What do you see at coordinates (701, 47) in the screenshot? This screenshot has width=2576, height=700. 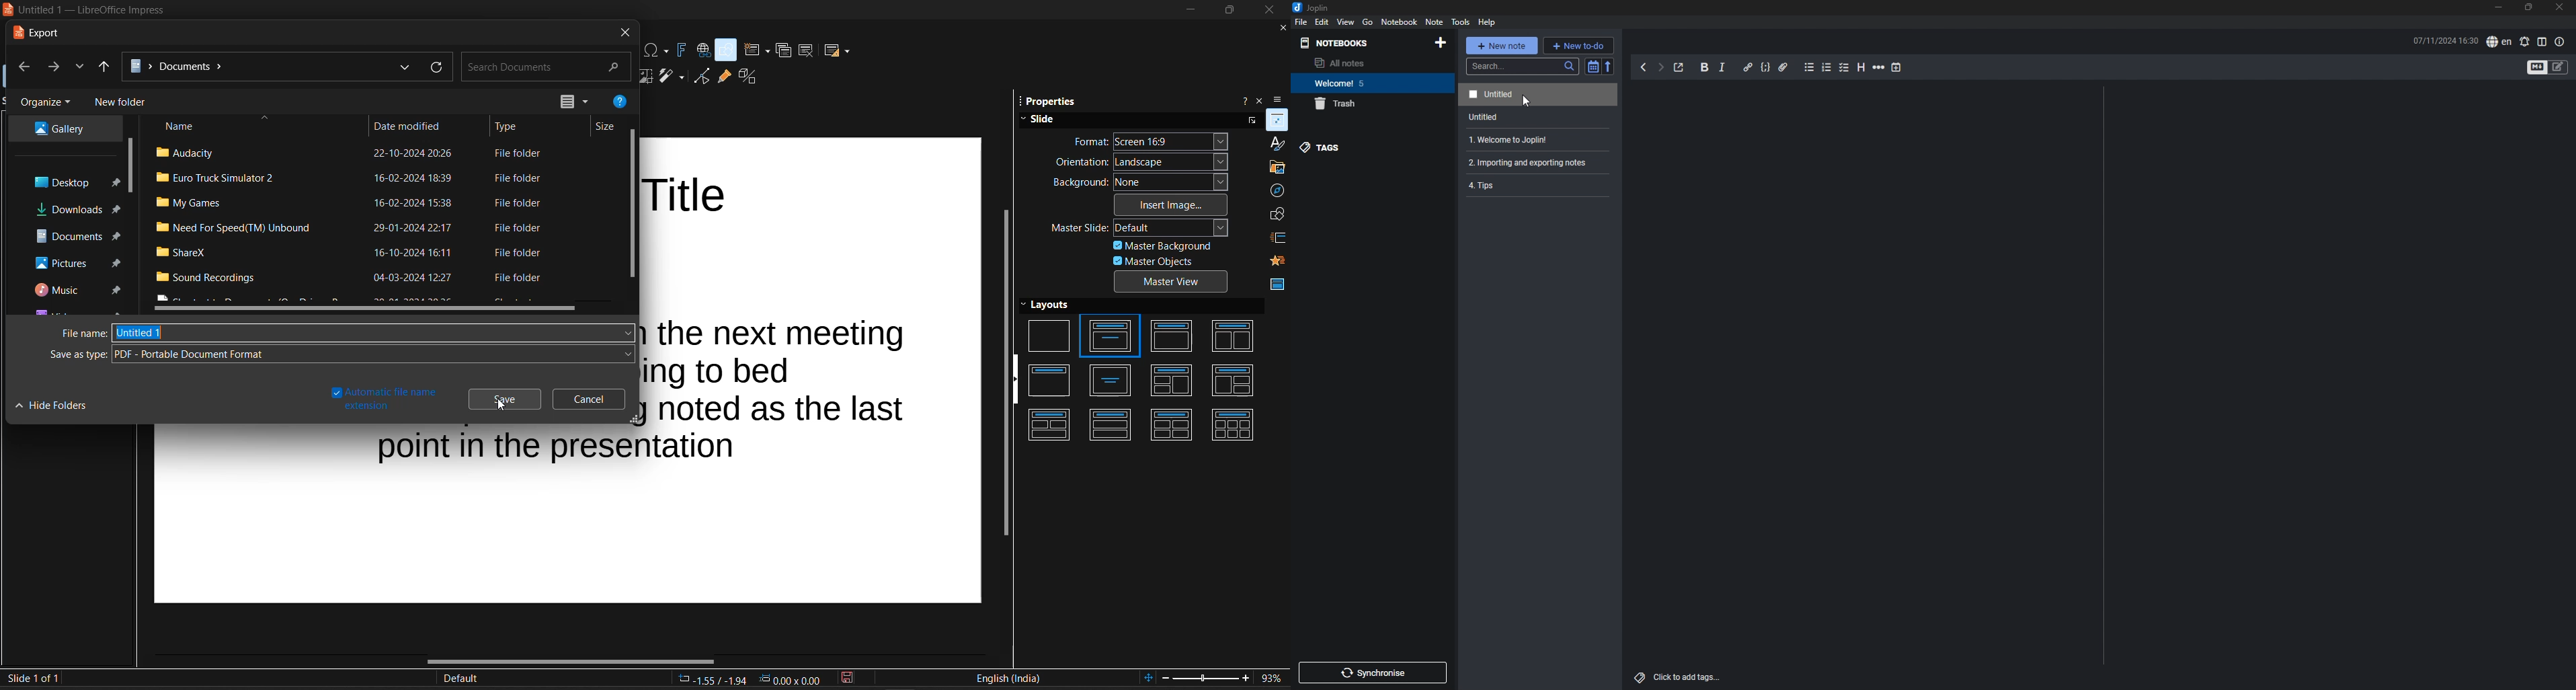 I see `insert hyperlink` at bounding box center [701, 47].